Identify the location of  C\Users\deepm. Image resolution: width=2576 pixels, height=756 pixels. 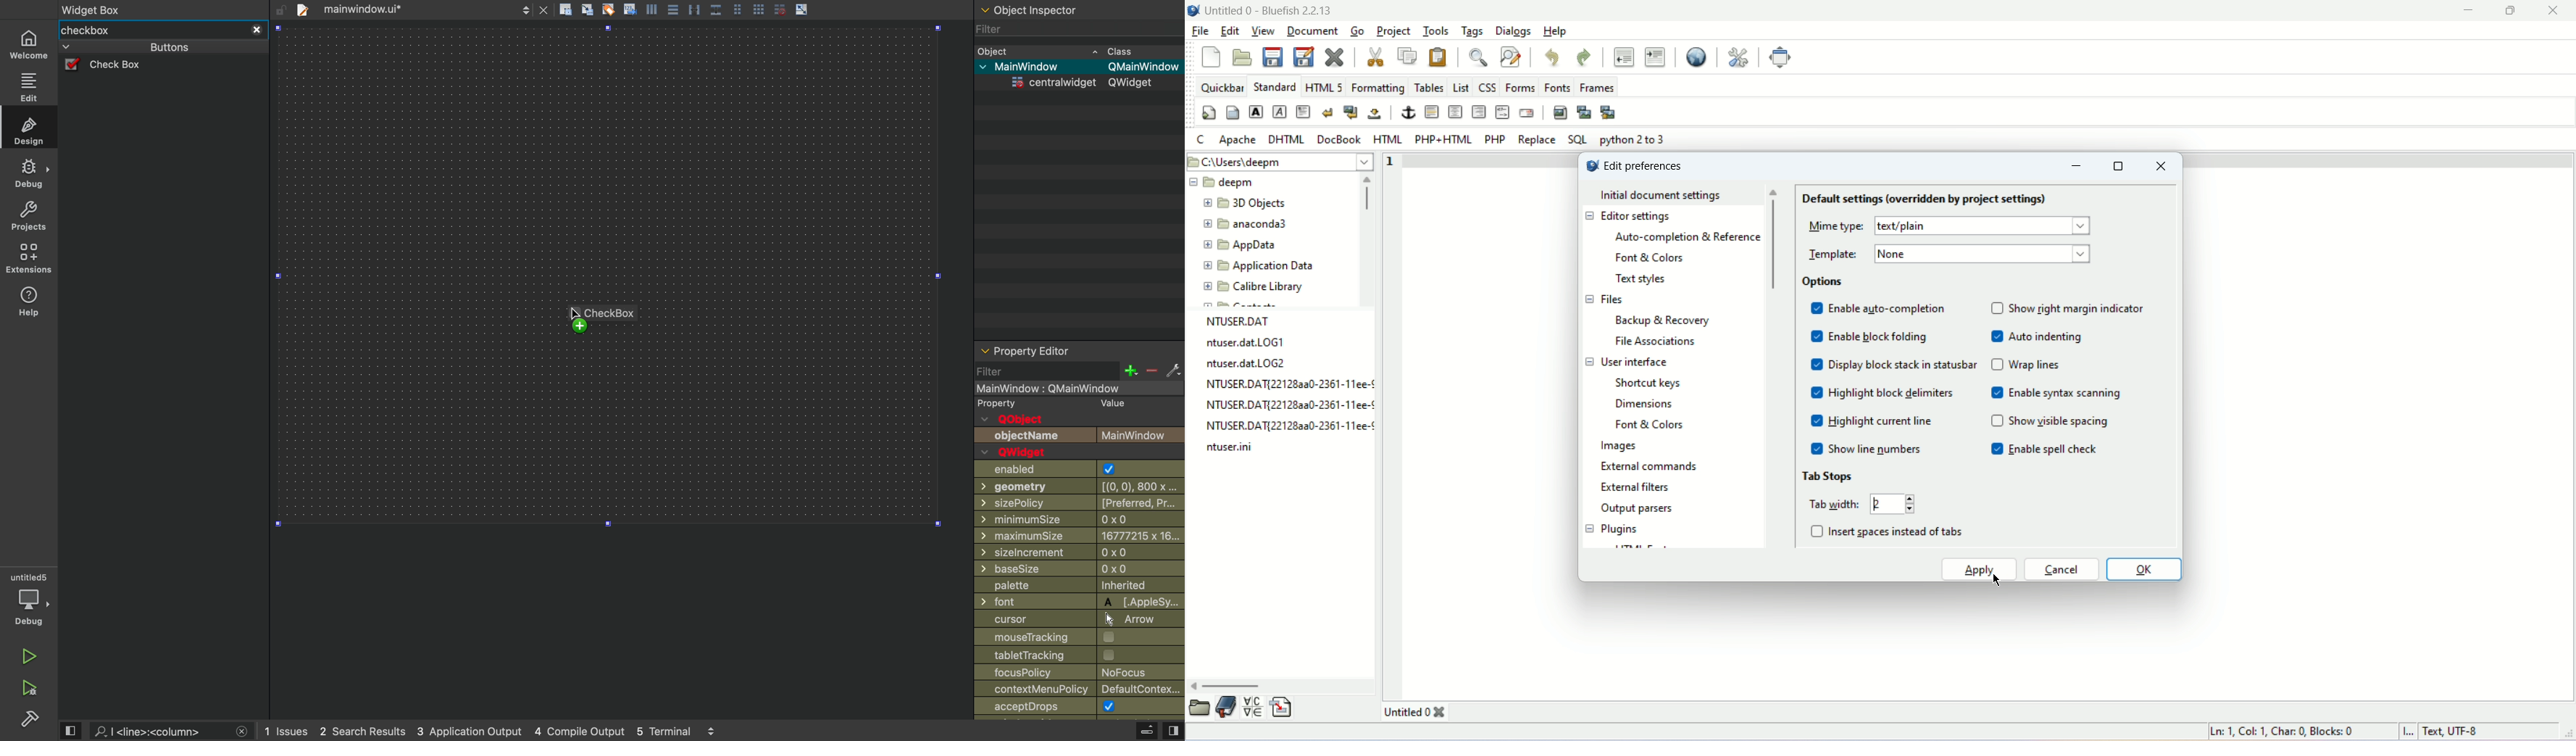
(1243, 164).